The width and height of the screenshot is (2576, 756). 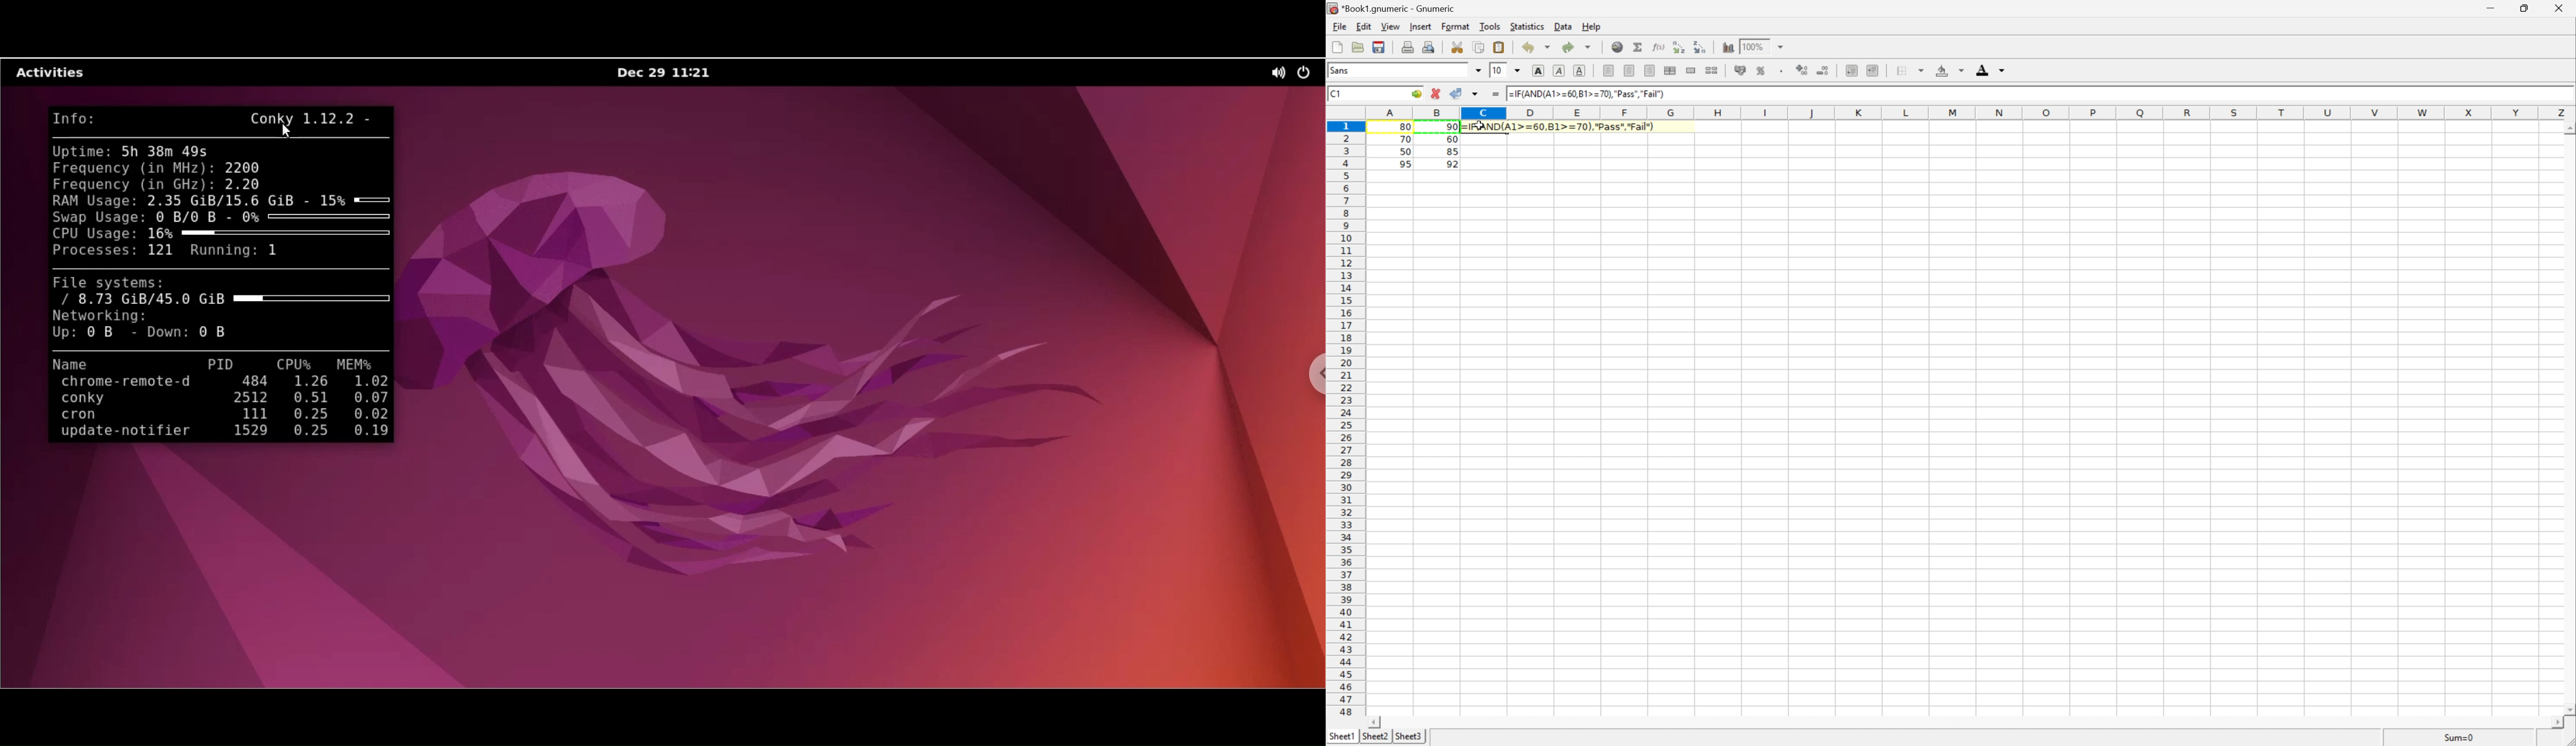 What do you see at coordinates (1588, 93) in the screenshot?
I see `=IF(AND(A1>=60,B1>=70),"Pass","Fail")` at bounding box center [1588, 93].